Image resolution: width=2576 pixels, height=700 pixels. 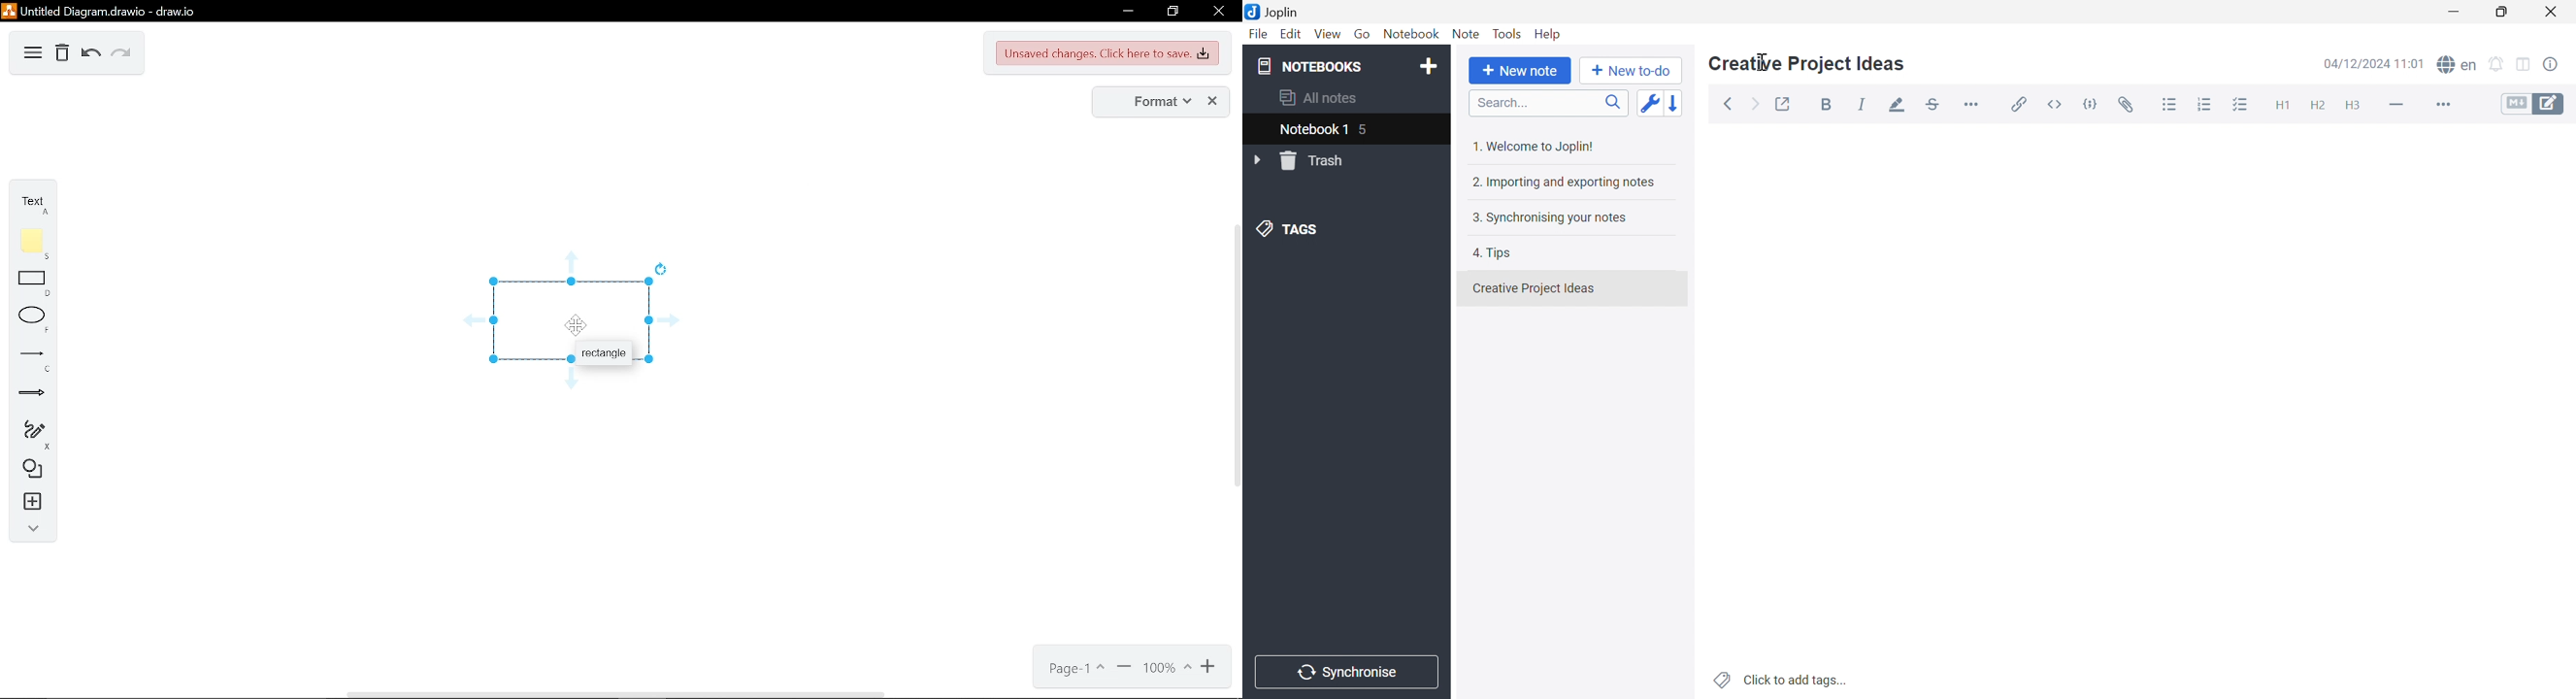 I want to click on Forward, so click(x=1754, y=106).